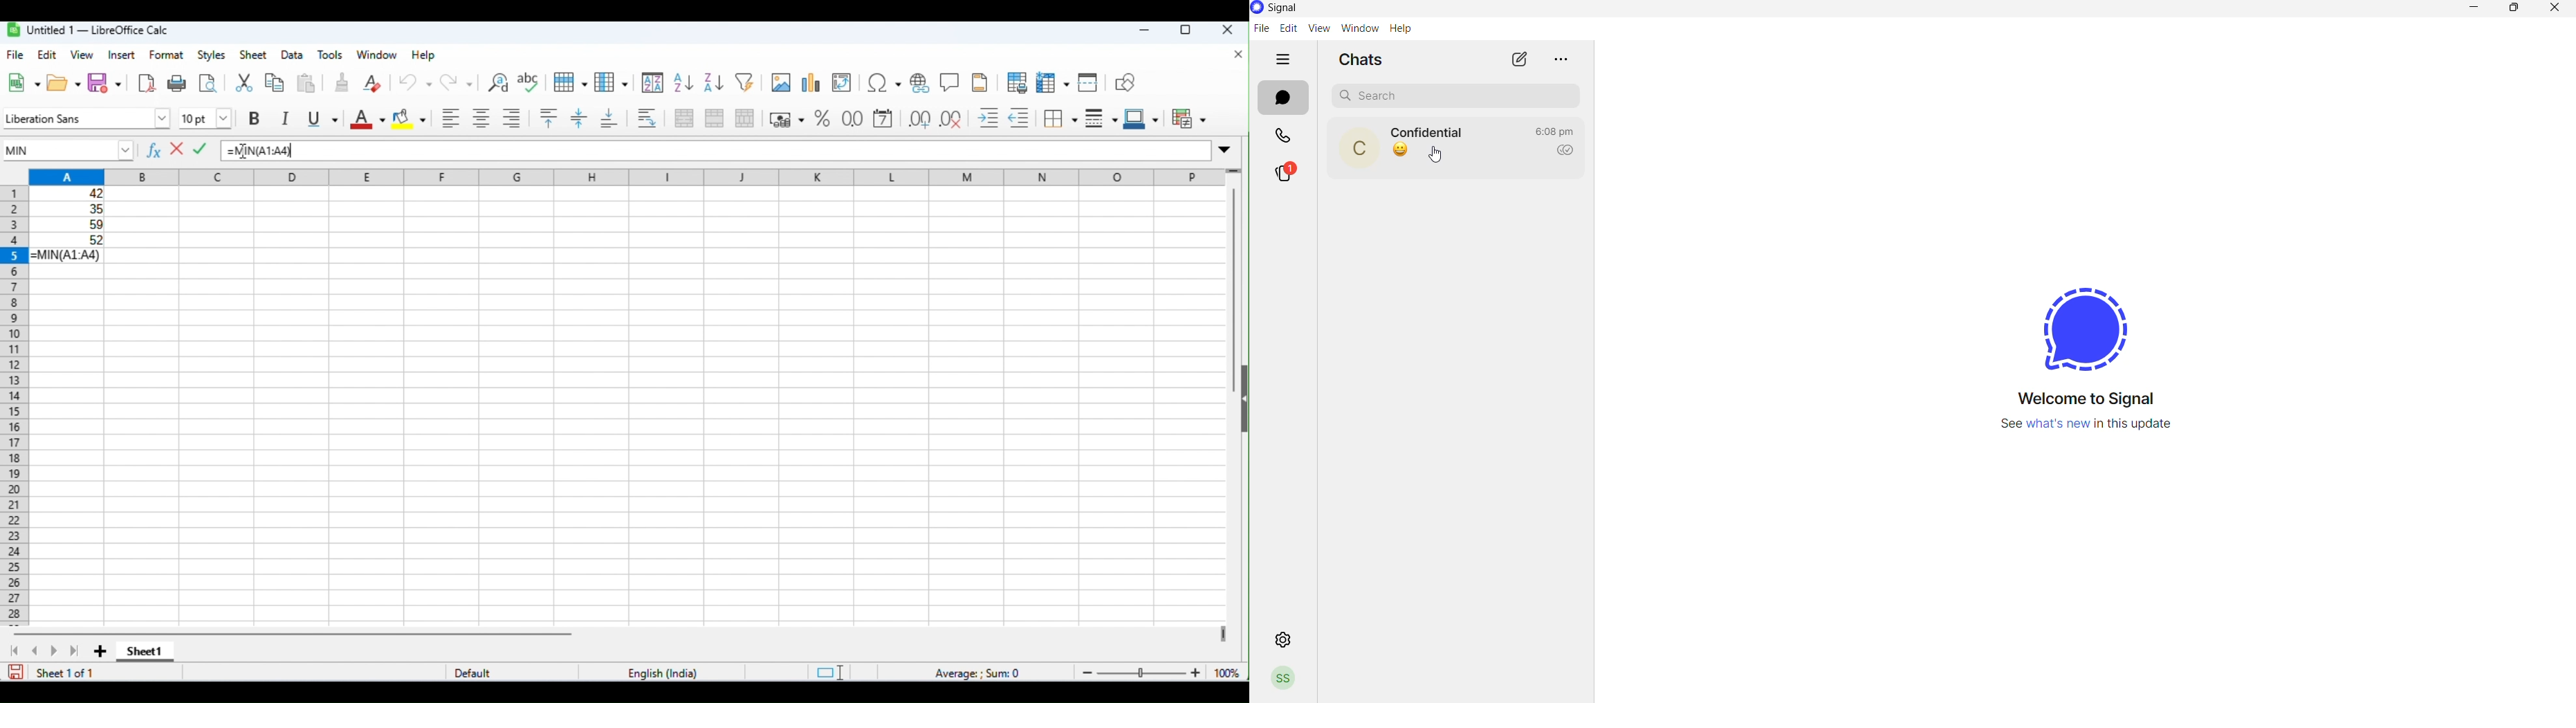 This screenshot has height=728, width=2576. What do you see at coordinates (415, 81) in the screenshot?
I see `undo` at bounding box center [415, 81].